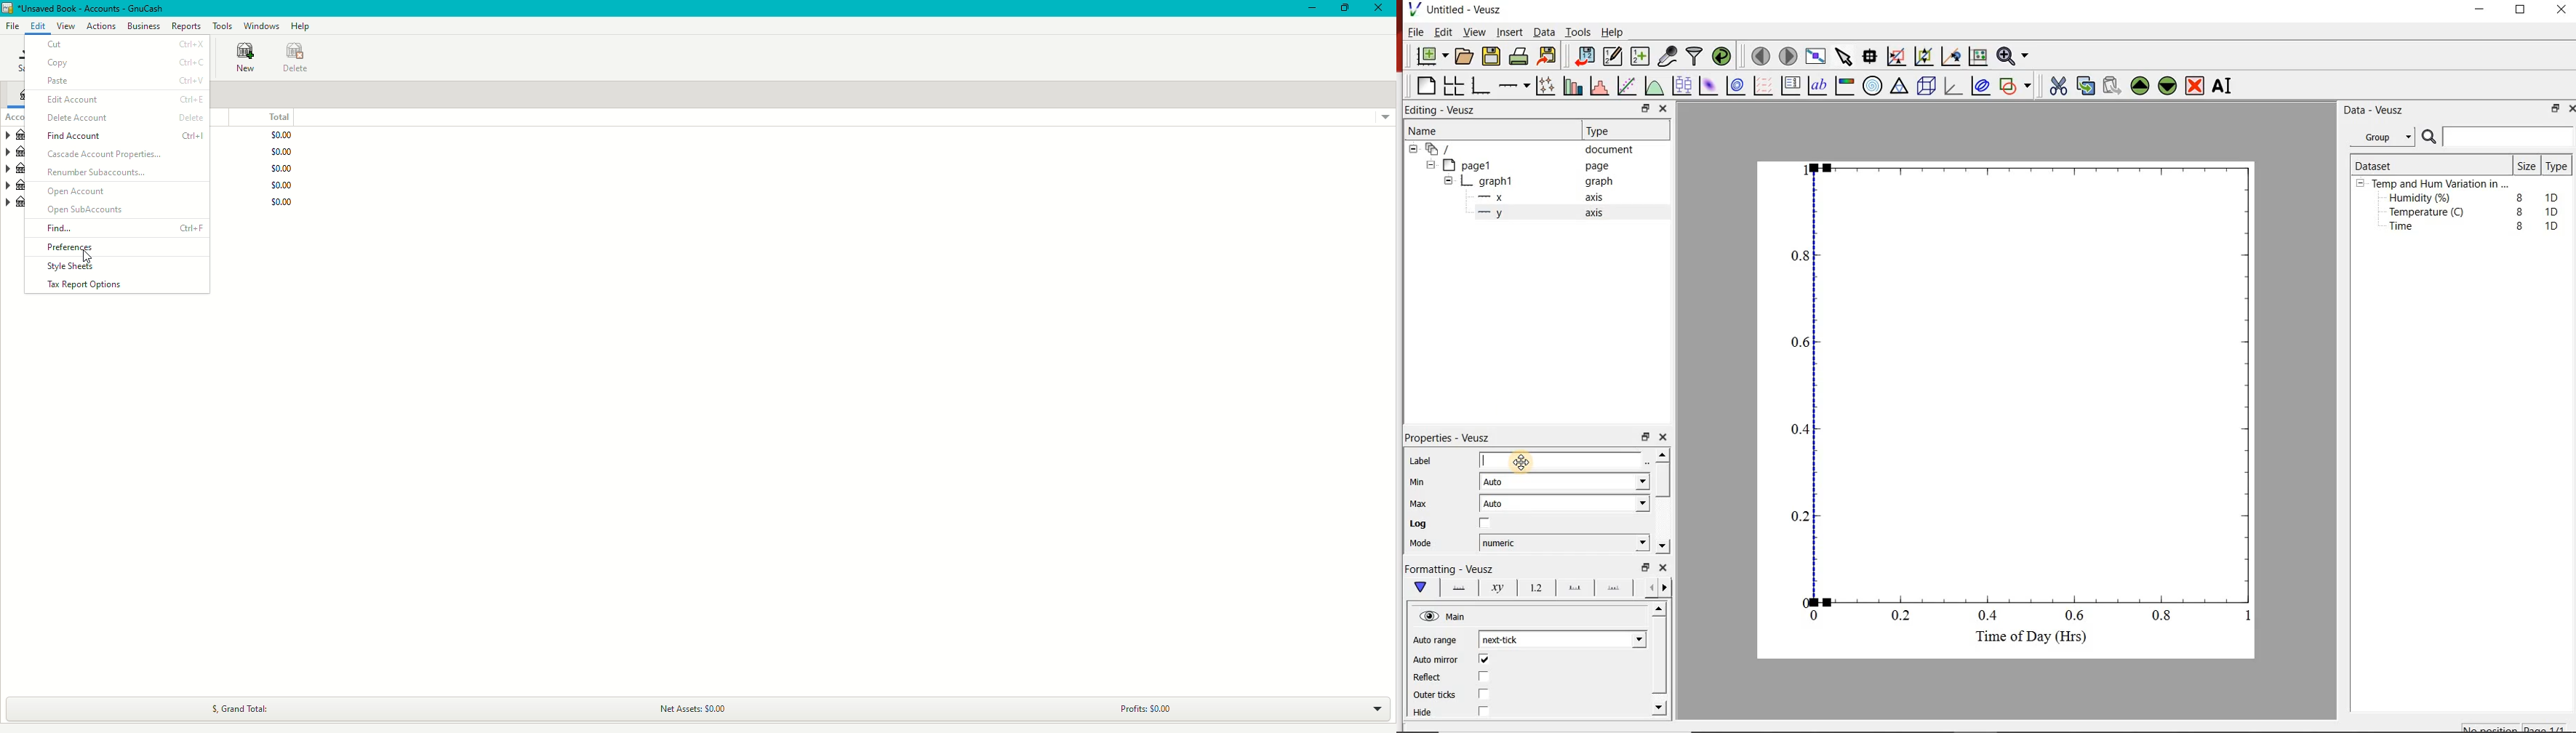 Image resolution: width=2576 pixels, height=756 pixels. What do you see at coordinates (1665, 569) in the screenshot?
I see `close` at bounding box center [1665, 569].